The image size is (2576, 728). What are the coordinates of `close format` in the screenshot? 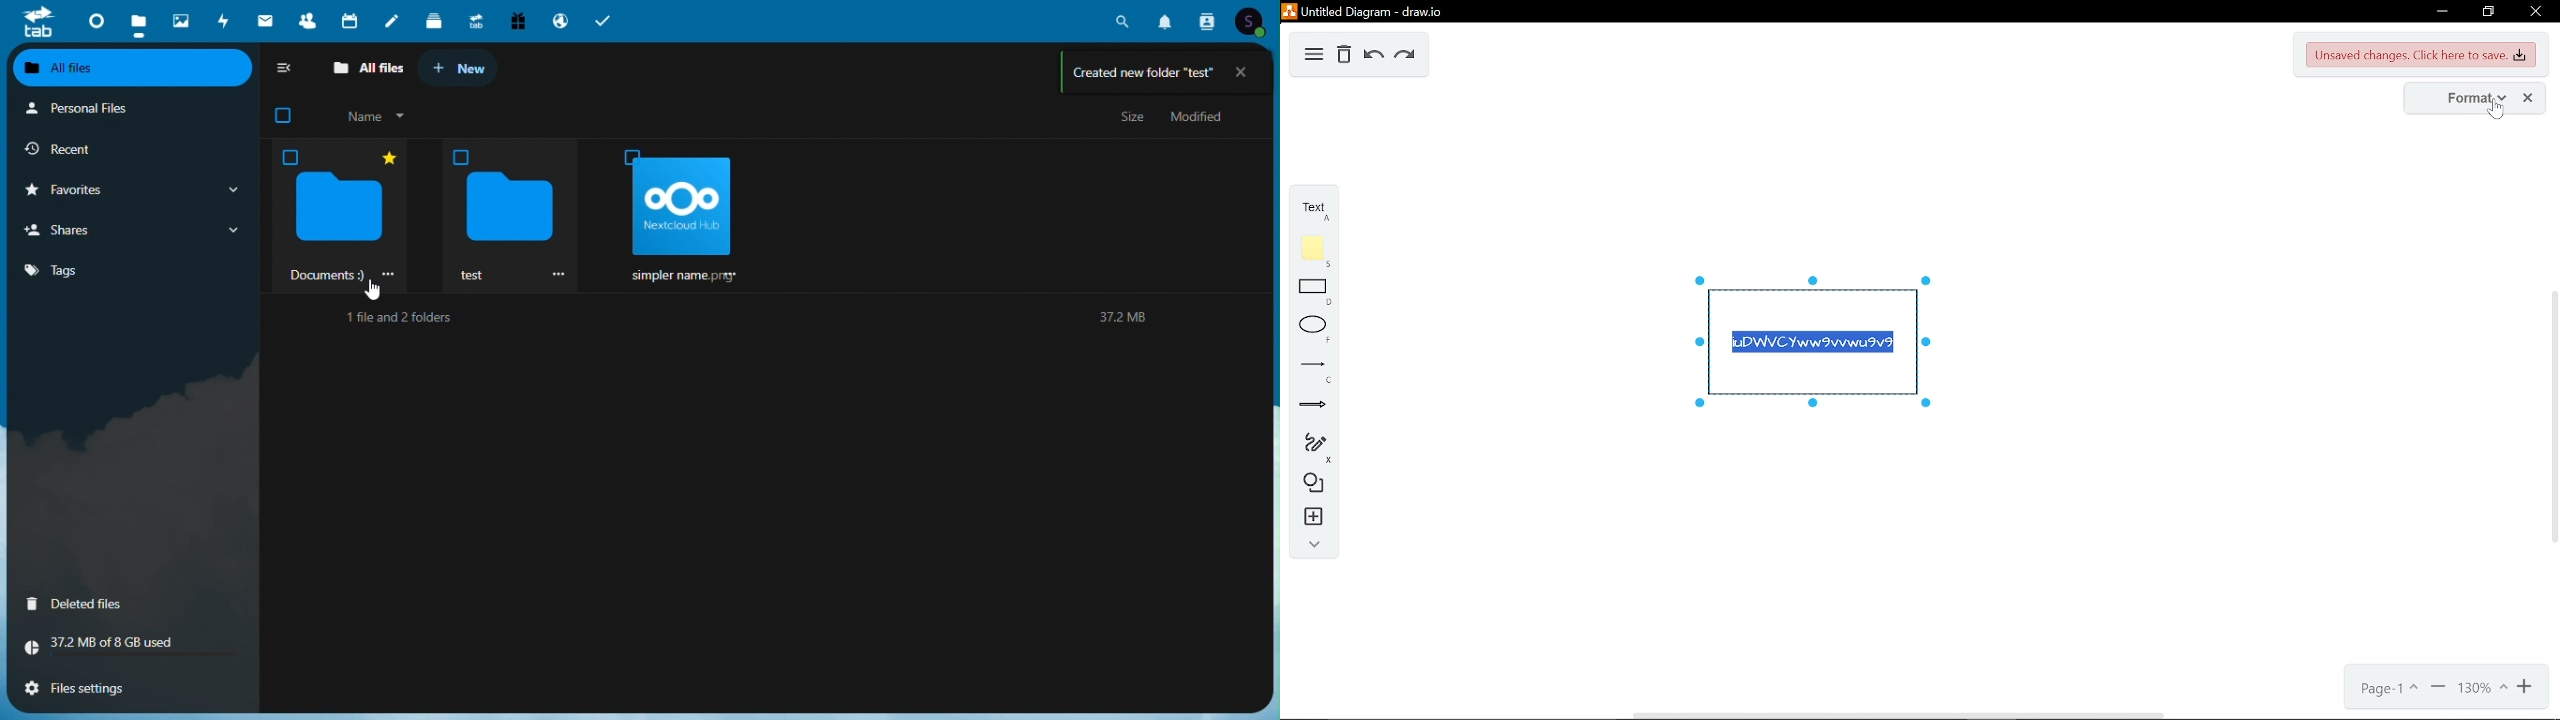 It's located at (2527, 97).